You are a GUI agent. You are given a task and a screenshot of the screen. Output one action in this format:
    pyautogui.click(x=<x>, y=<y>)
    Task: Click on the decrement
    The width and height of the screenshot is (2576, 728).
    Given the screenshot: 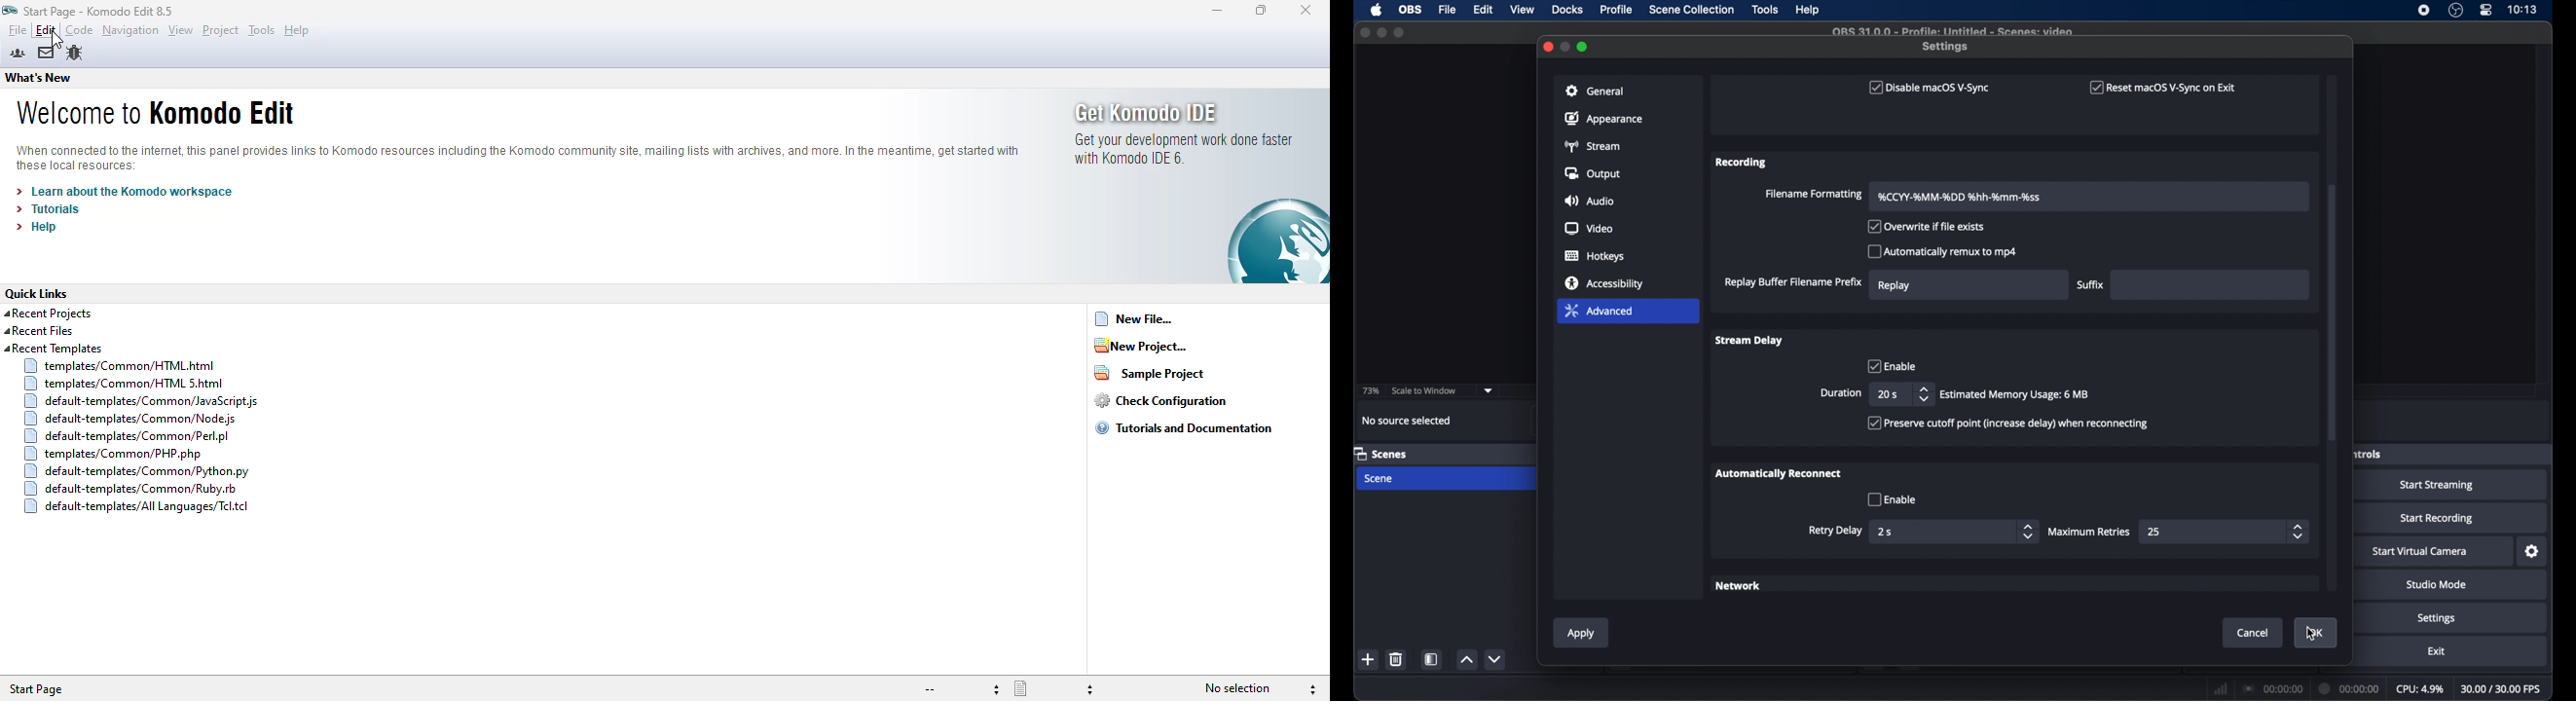 What is the action you would take?
    pyautogui.click(x=1494, y=659)
    